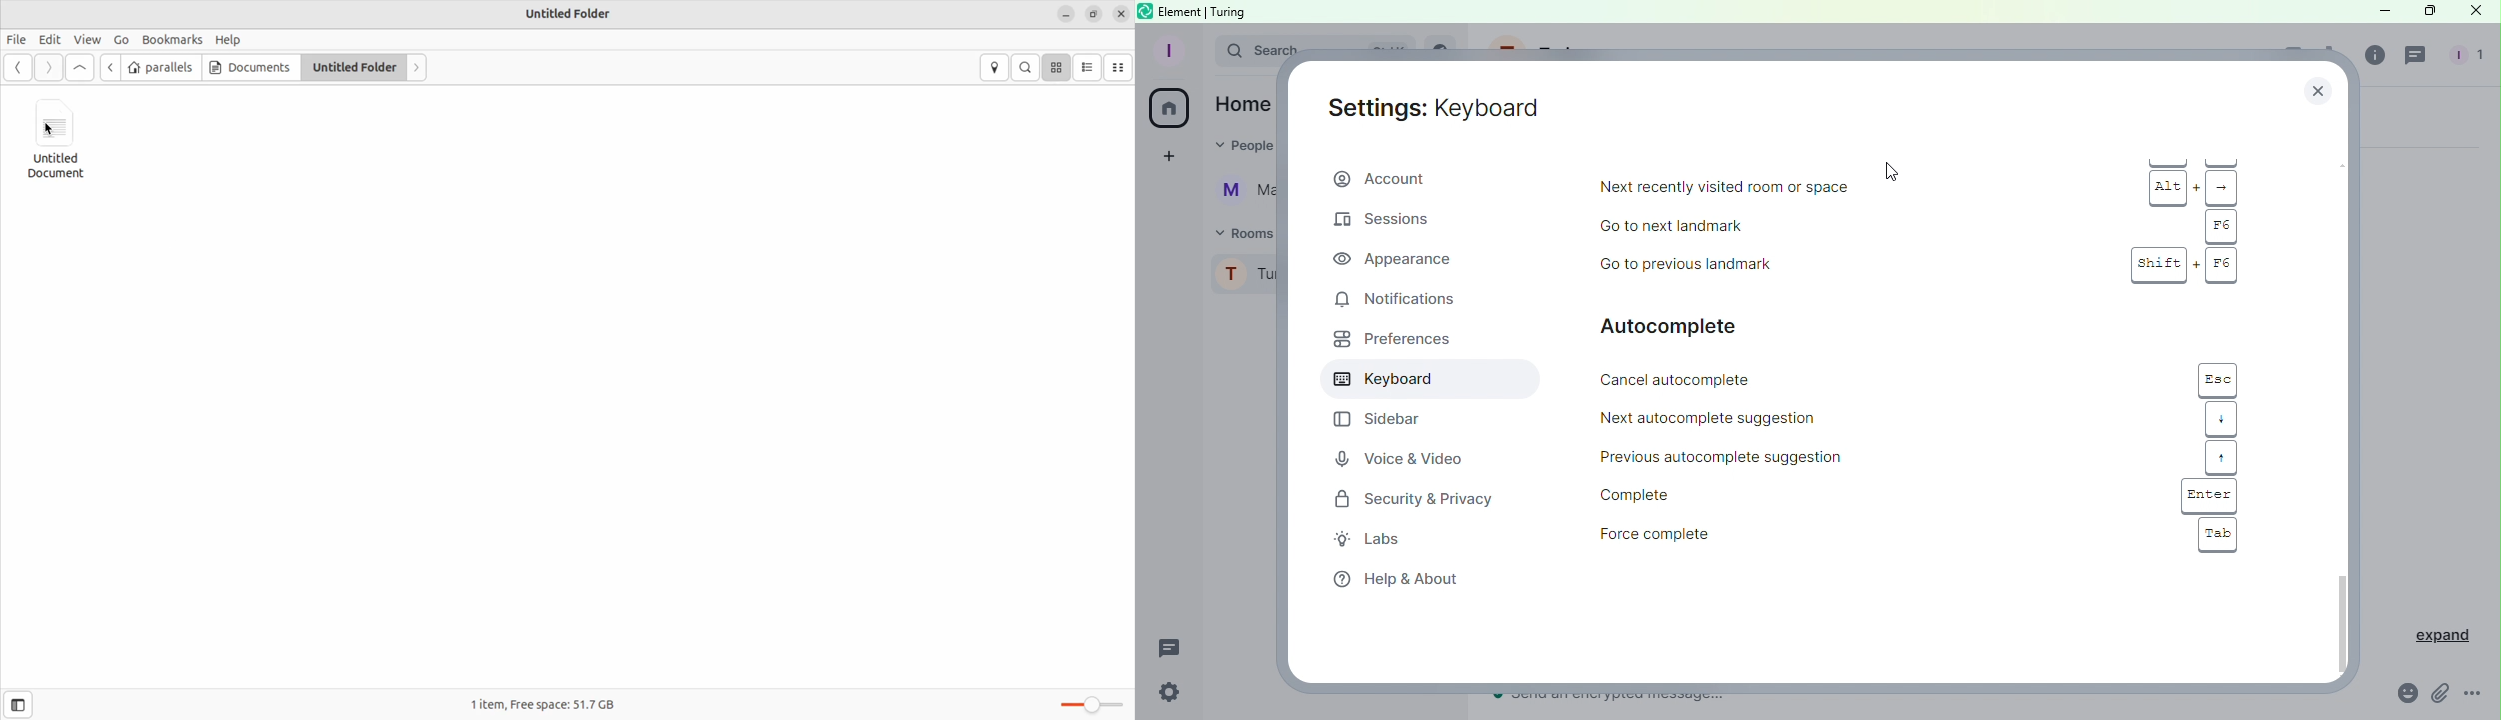 The height and width of the screenshot is (728, 2520). Describe the element at coordinates (1380, 541) in the screenshot. I see `Labs` at that location.